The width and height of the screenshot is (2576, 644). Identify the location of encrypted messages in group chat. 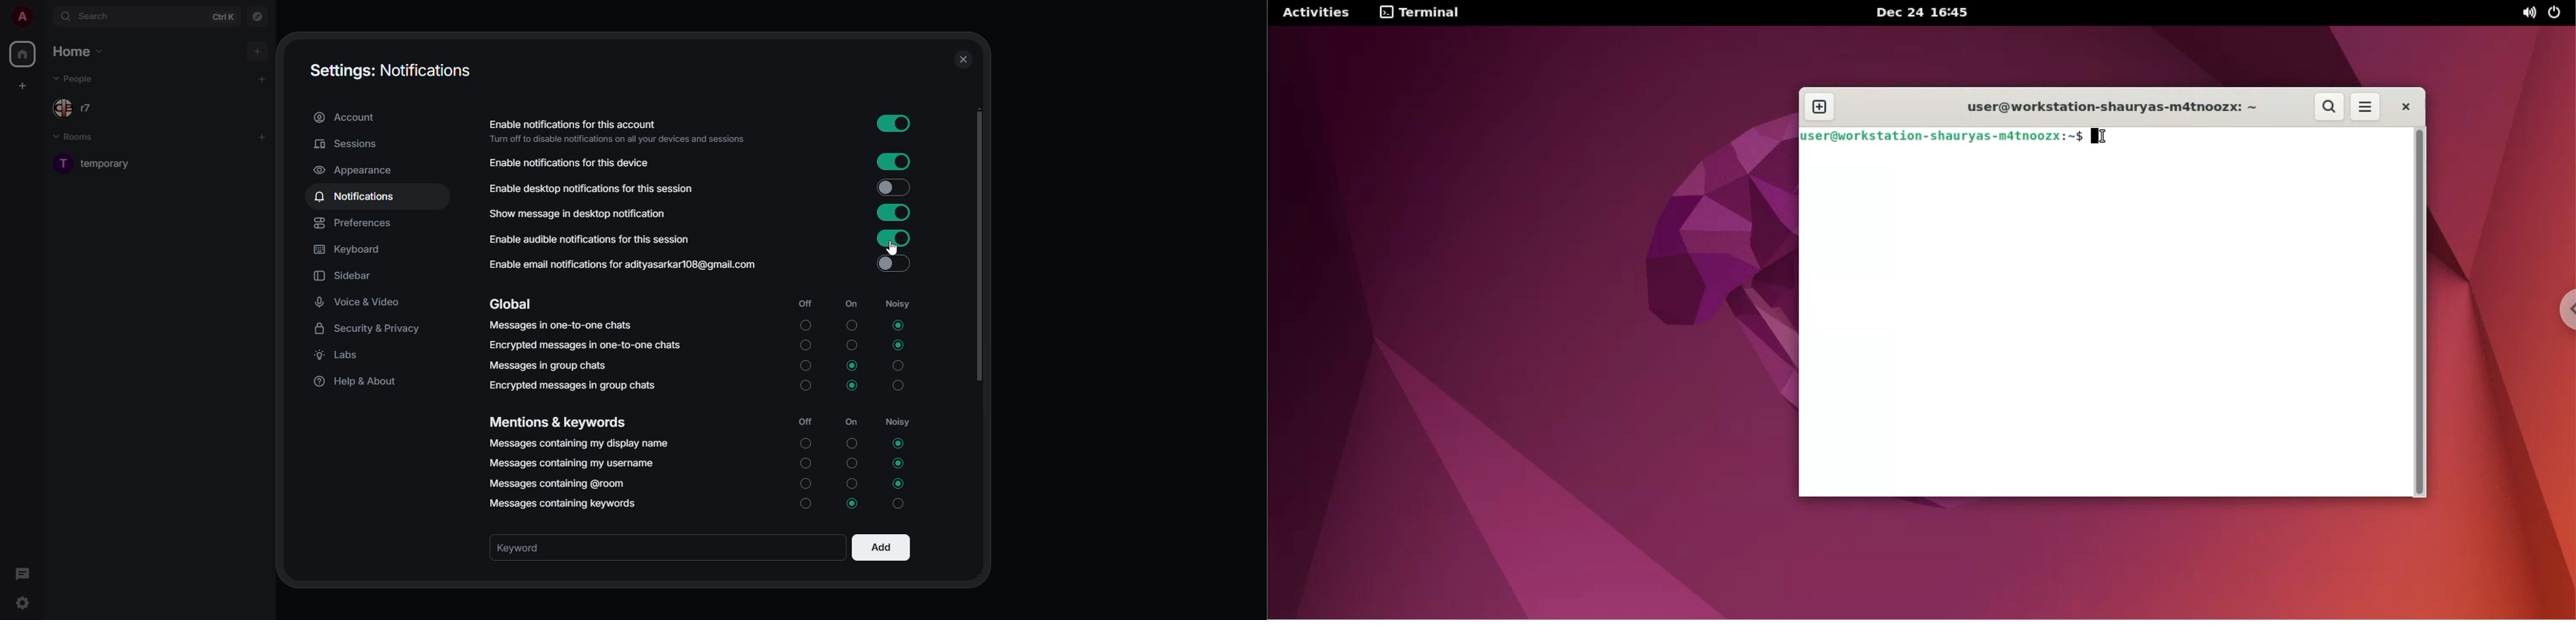
(576, 385).